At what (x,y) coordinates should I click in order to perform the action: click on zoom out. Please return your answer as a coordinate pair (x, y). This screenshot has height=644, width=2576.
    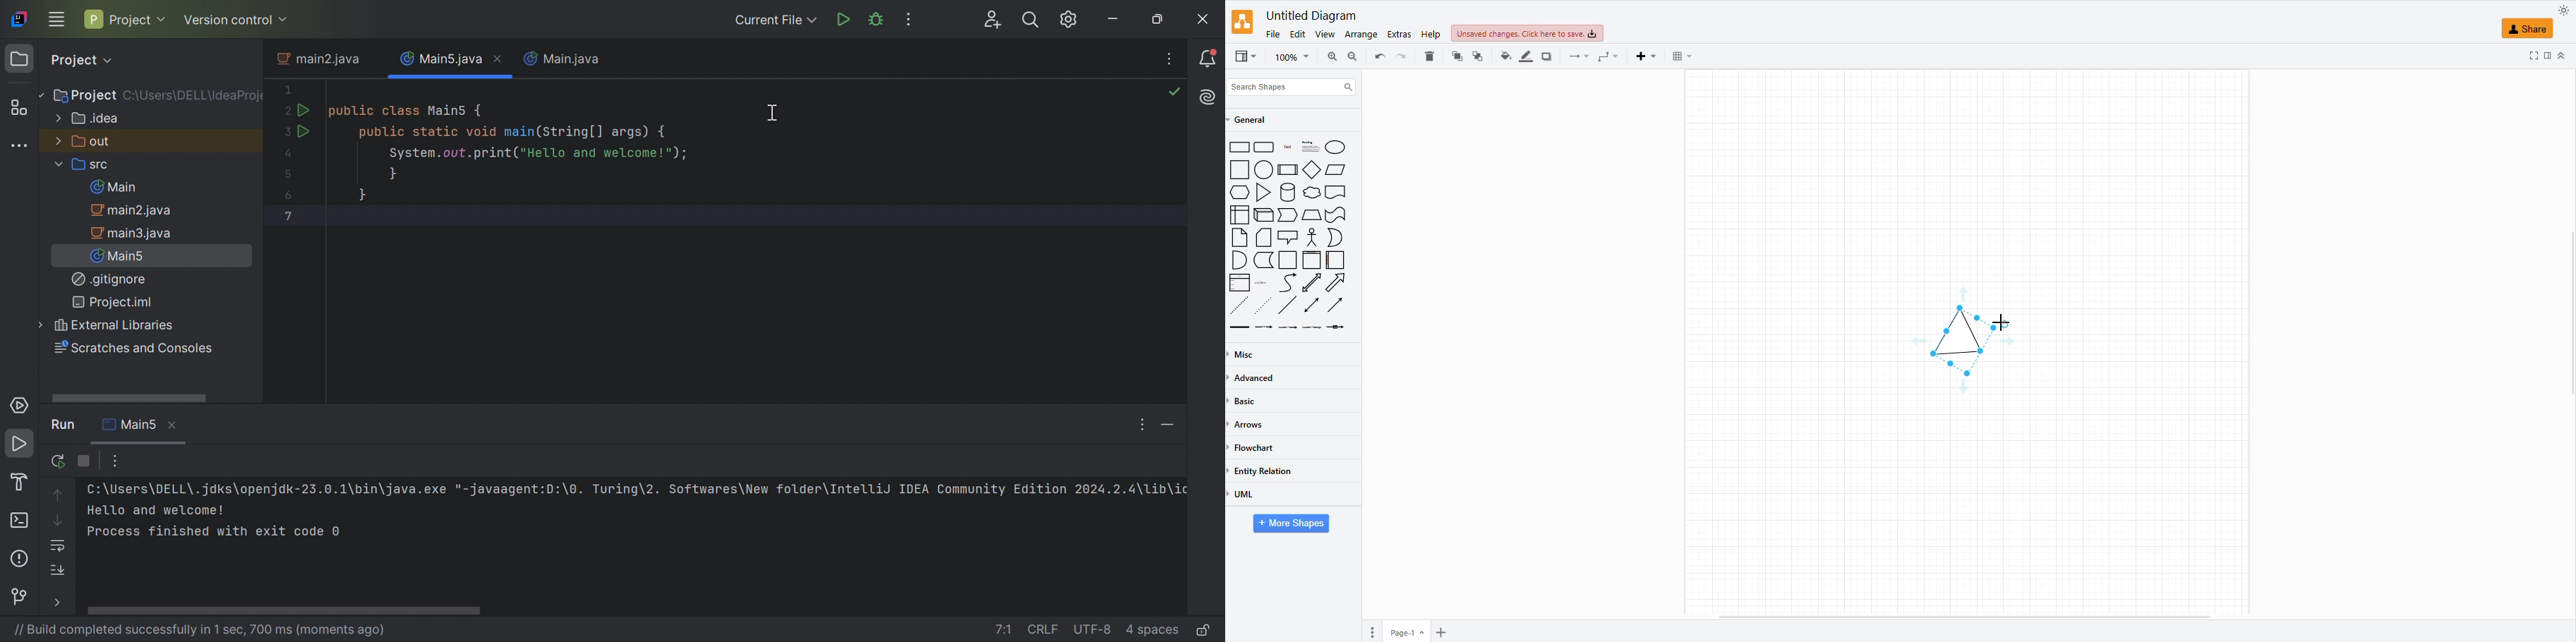
    Looking at the image, I should click on (1330, 54).